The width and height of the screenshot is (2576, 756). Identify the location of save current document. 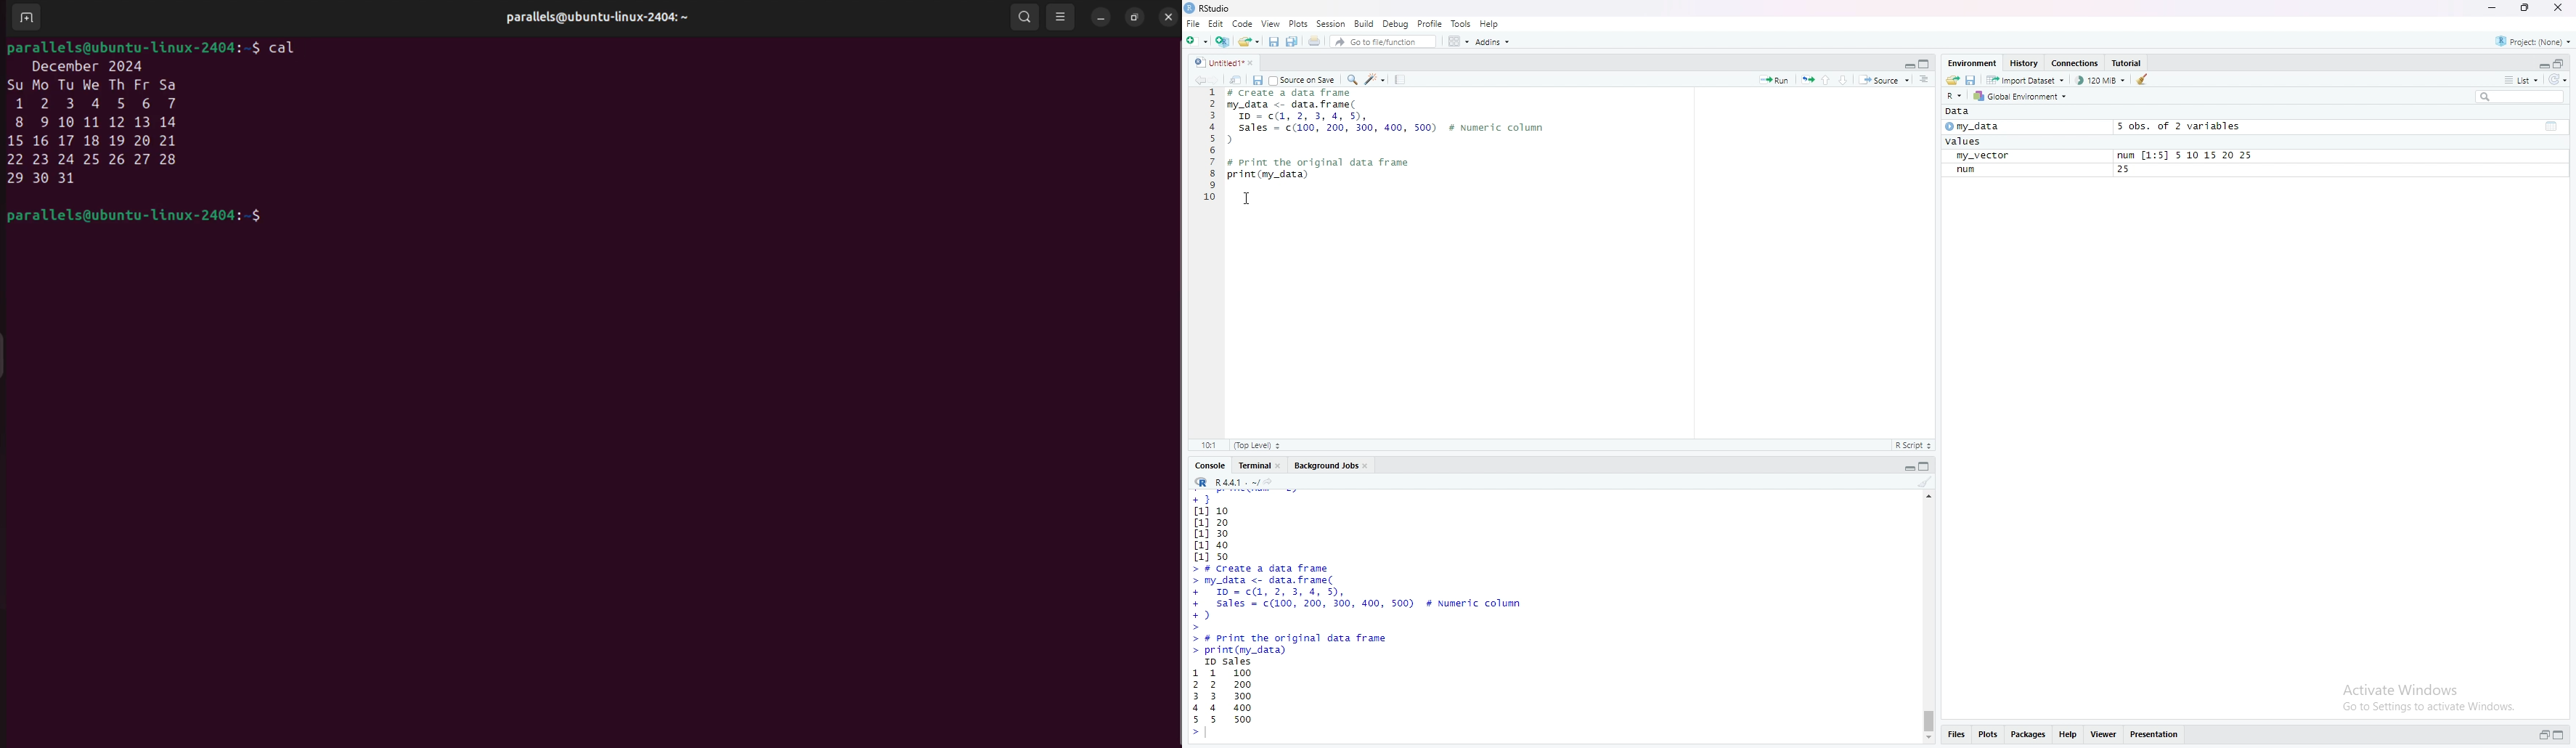
(1258, 81).